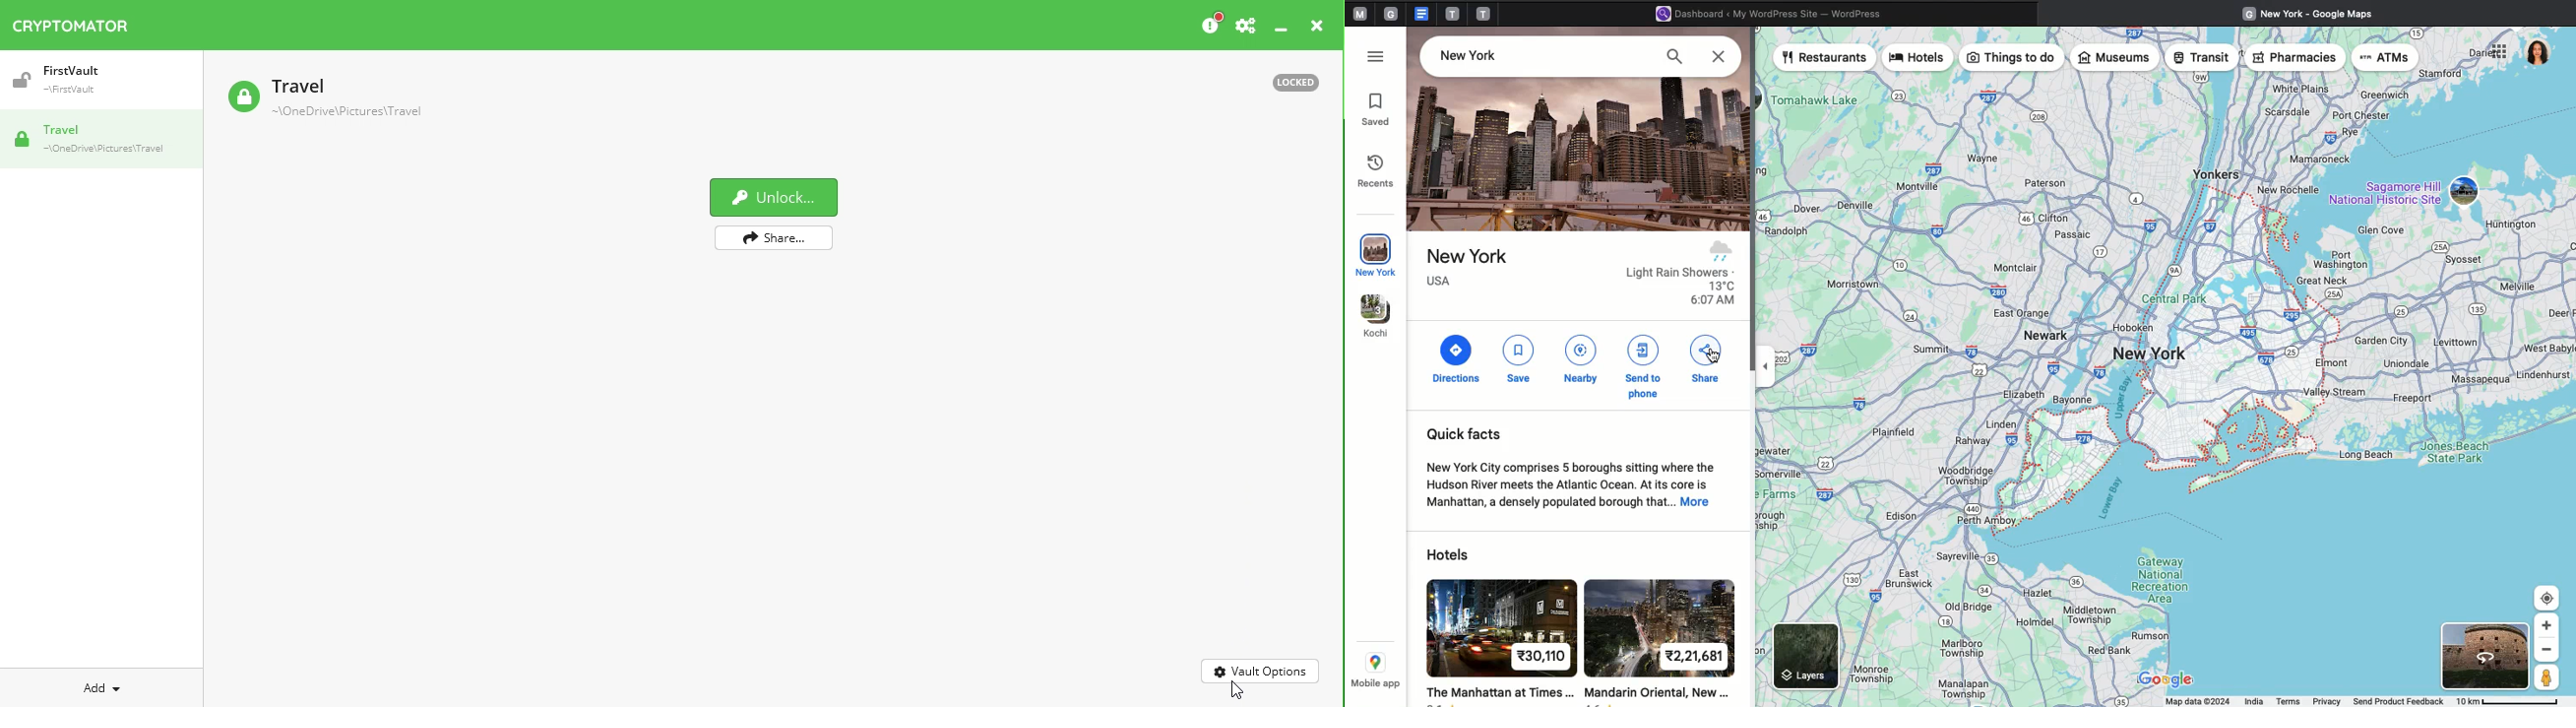  I want to click on Kochi, so click(1376, 317).